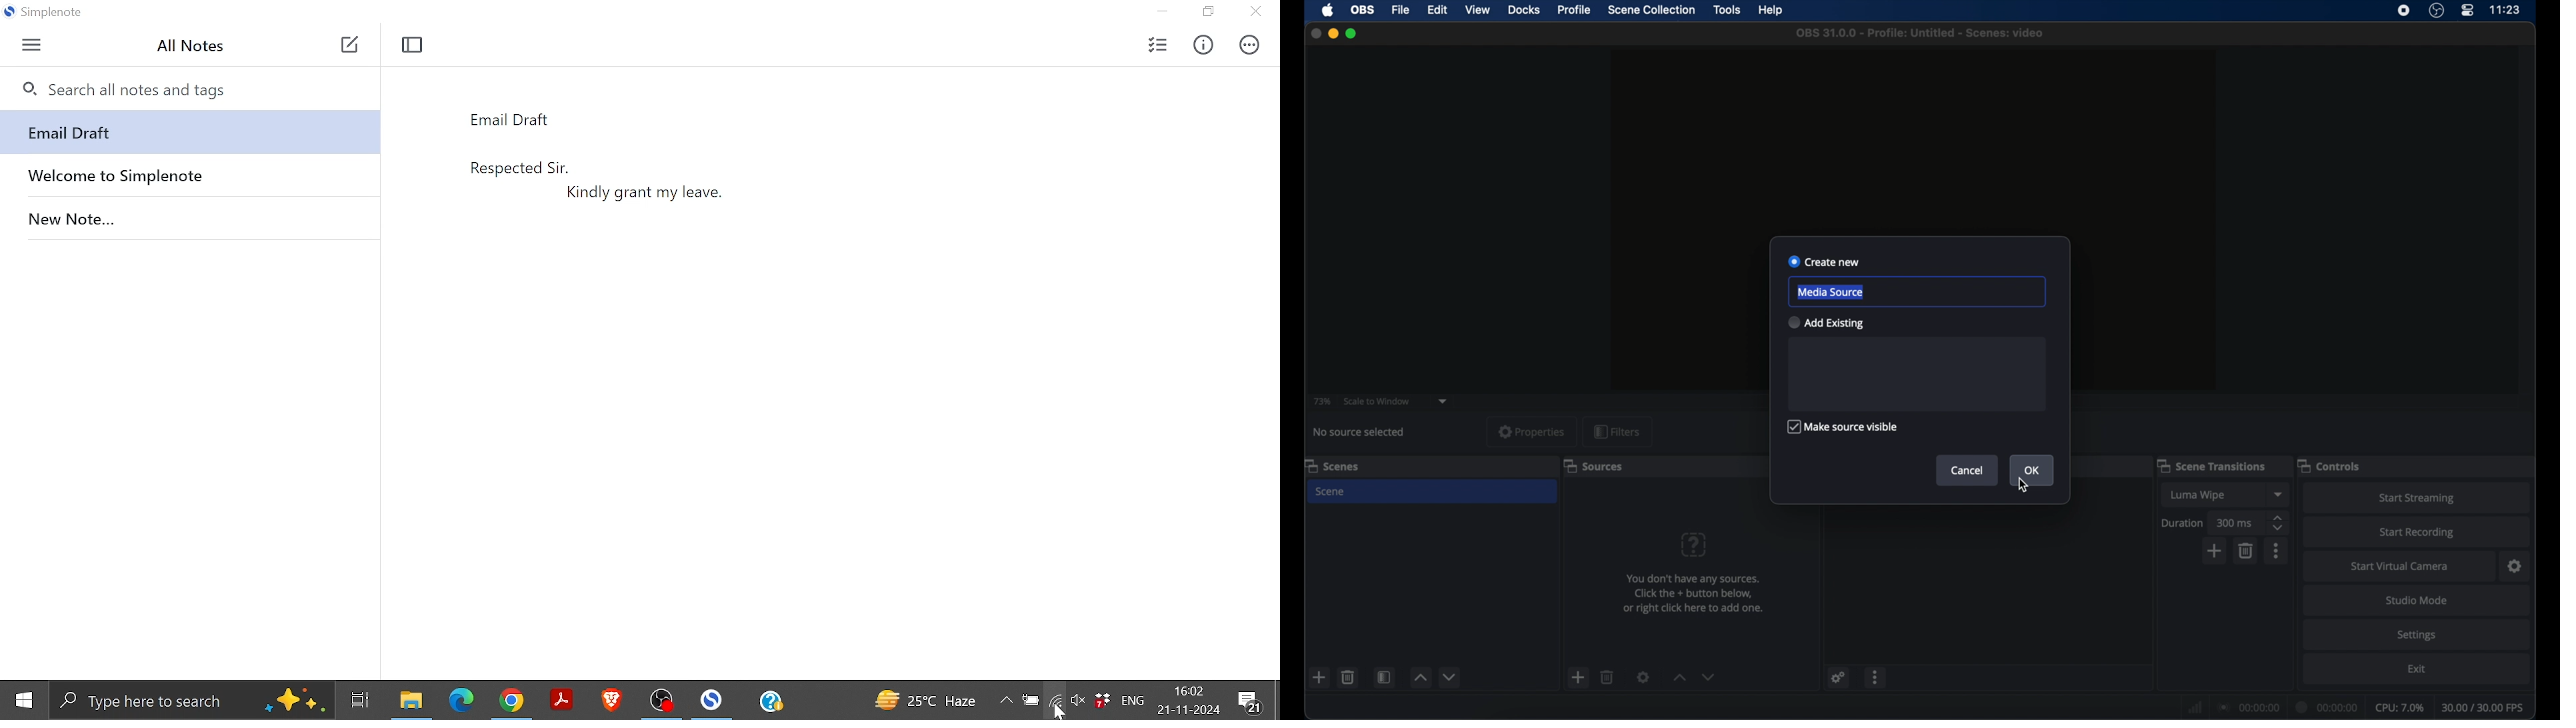  What do you see at coordinates (1532, 431) in the screenshot?
I see `properties` at bounding box center [1532, 431].